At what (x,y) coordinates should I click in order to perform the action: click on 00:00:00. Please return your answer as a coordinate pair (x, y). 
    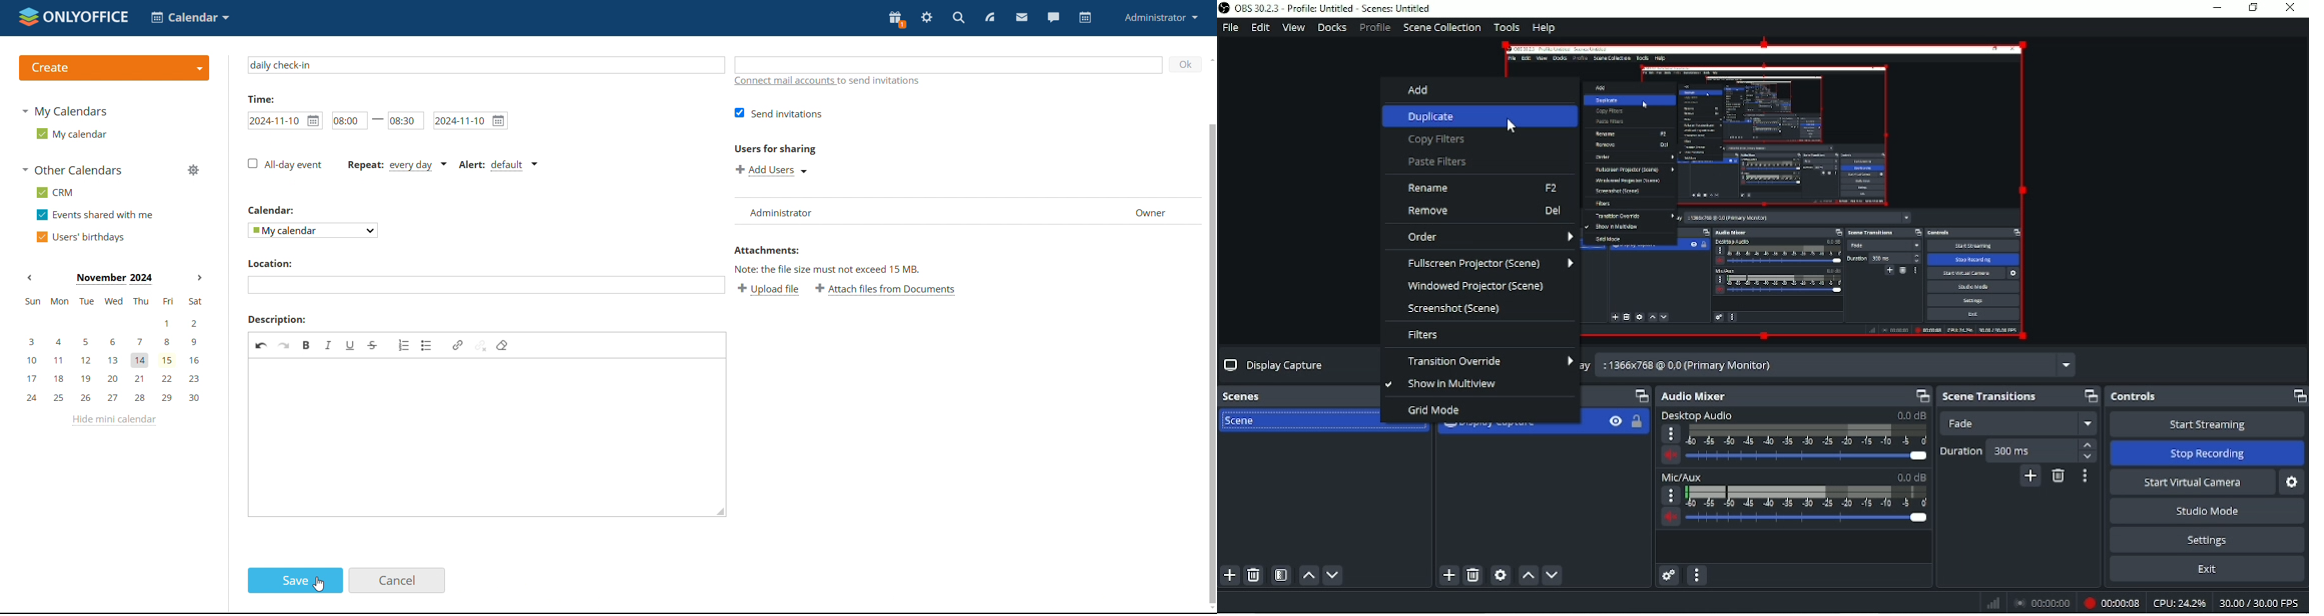
    Looking at the image, I should click on (2042, 604).